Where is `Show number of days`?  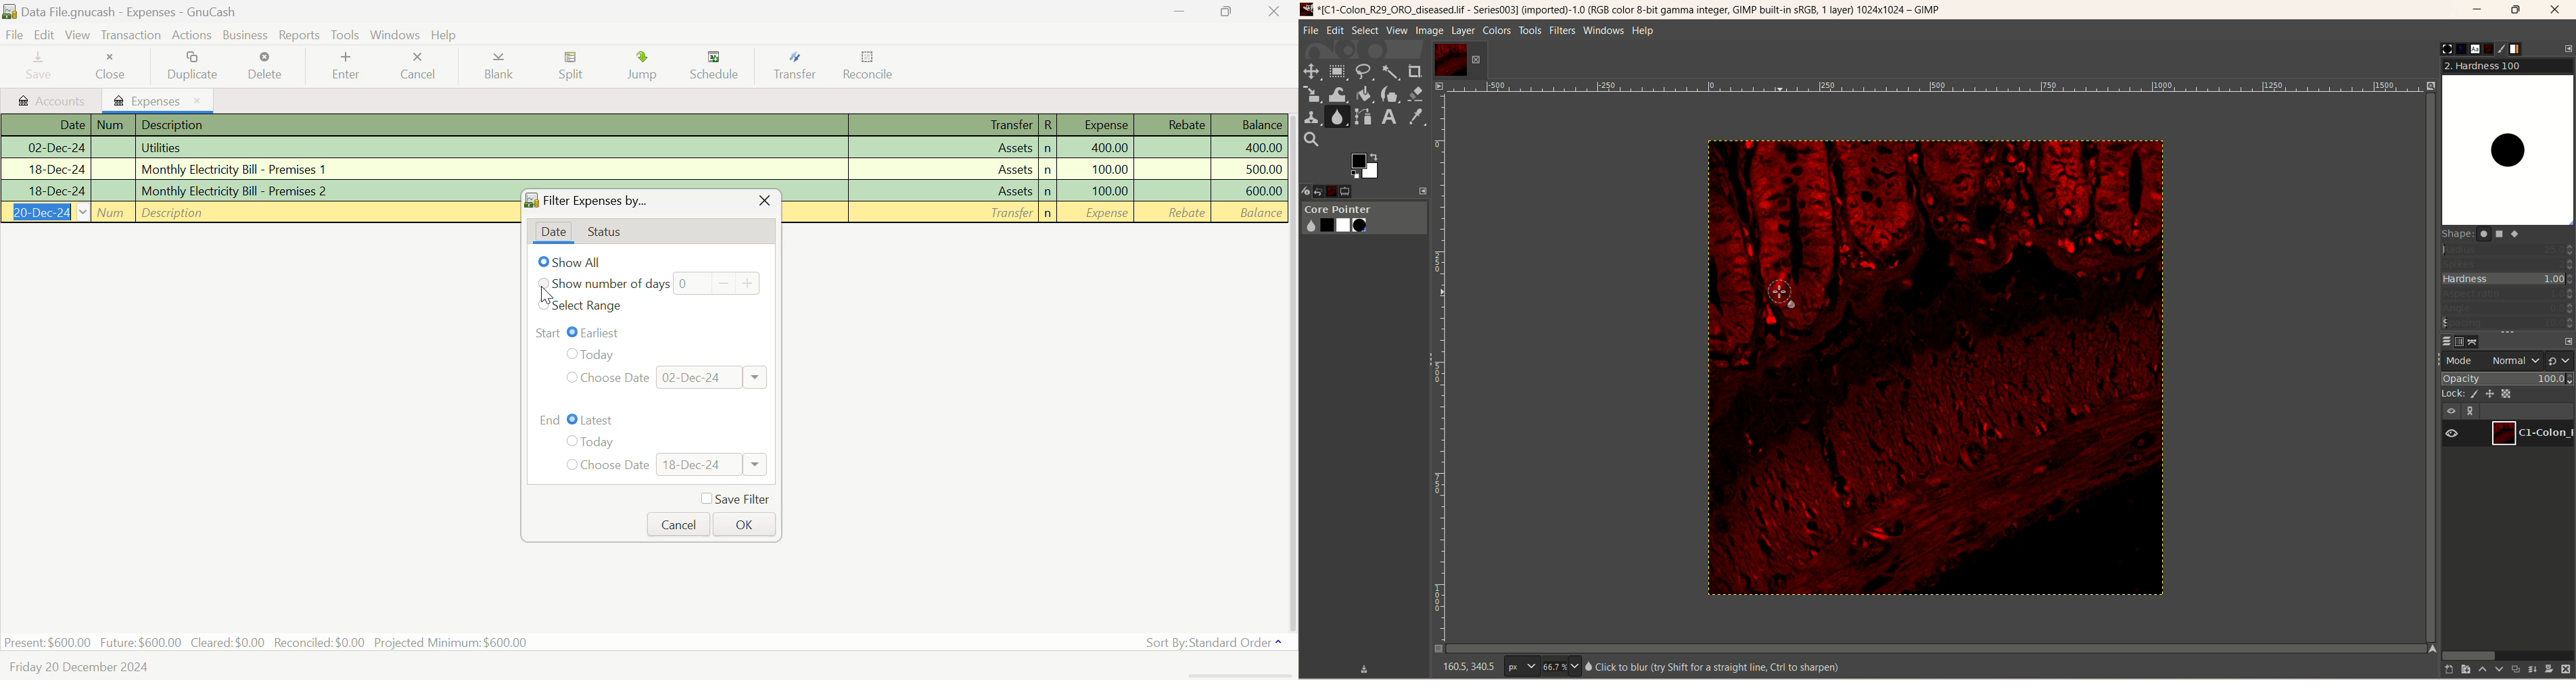
Show number of days is located at coordinates (602, 286).